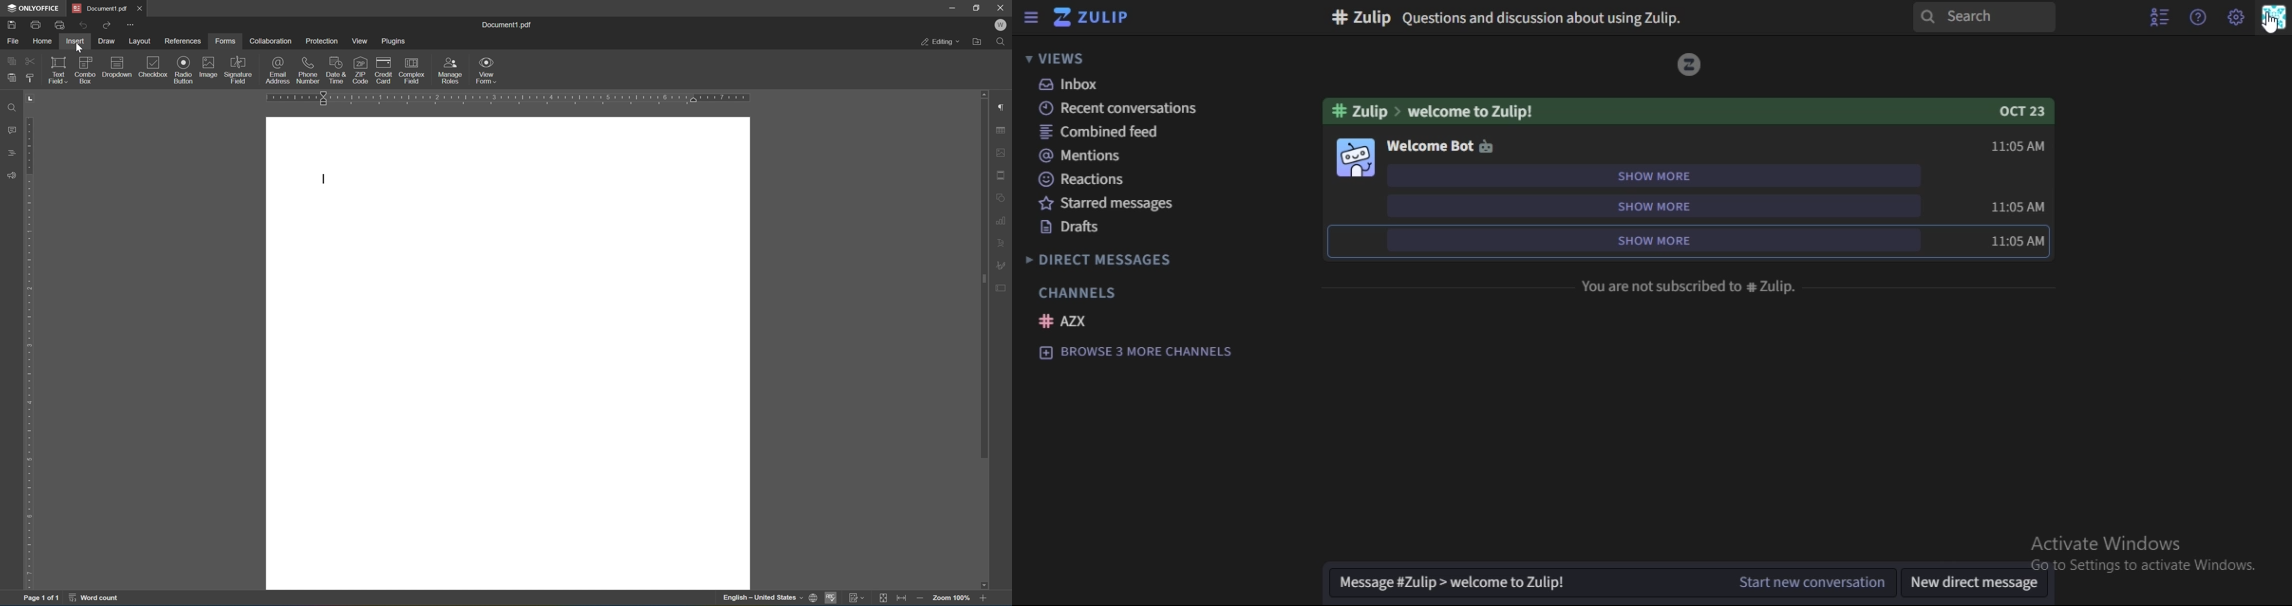  Describe the element at coordinates (2017, 242) in the screenshot. I see `11:05 AM` at that location.